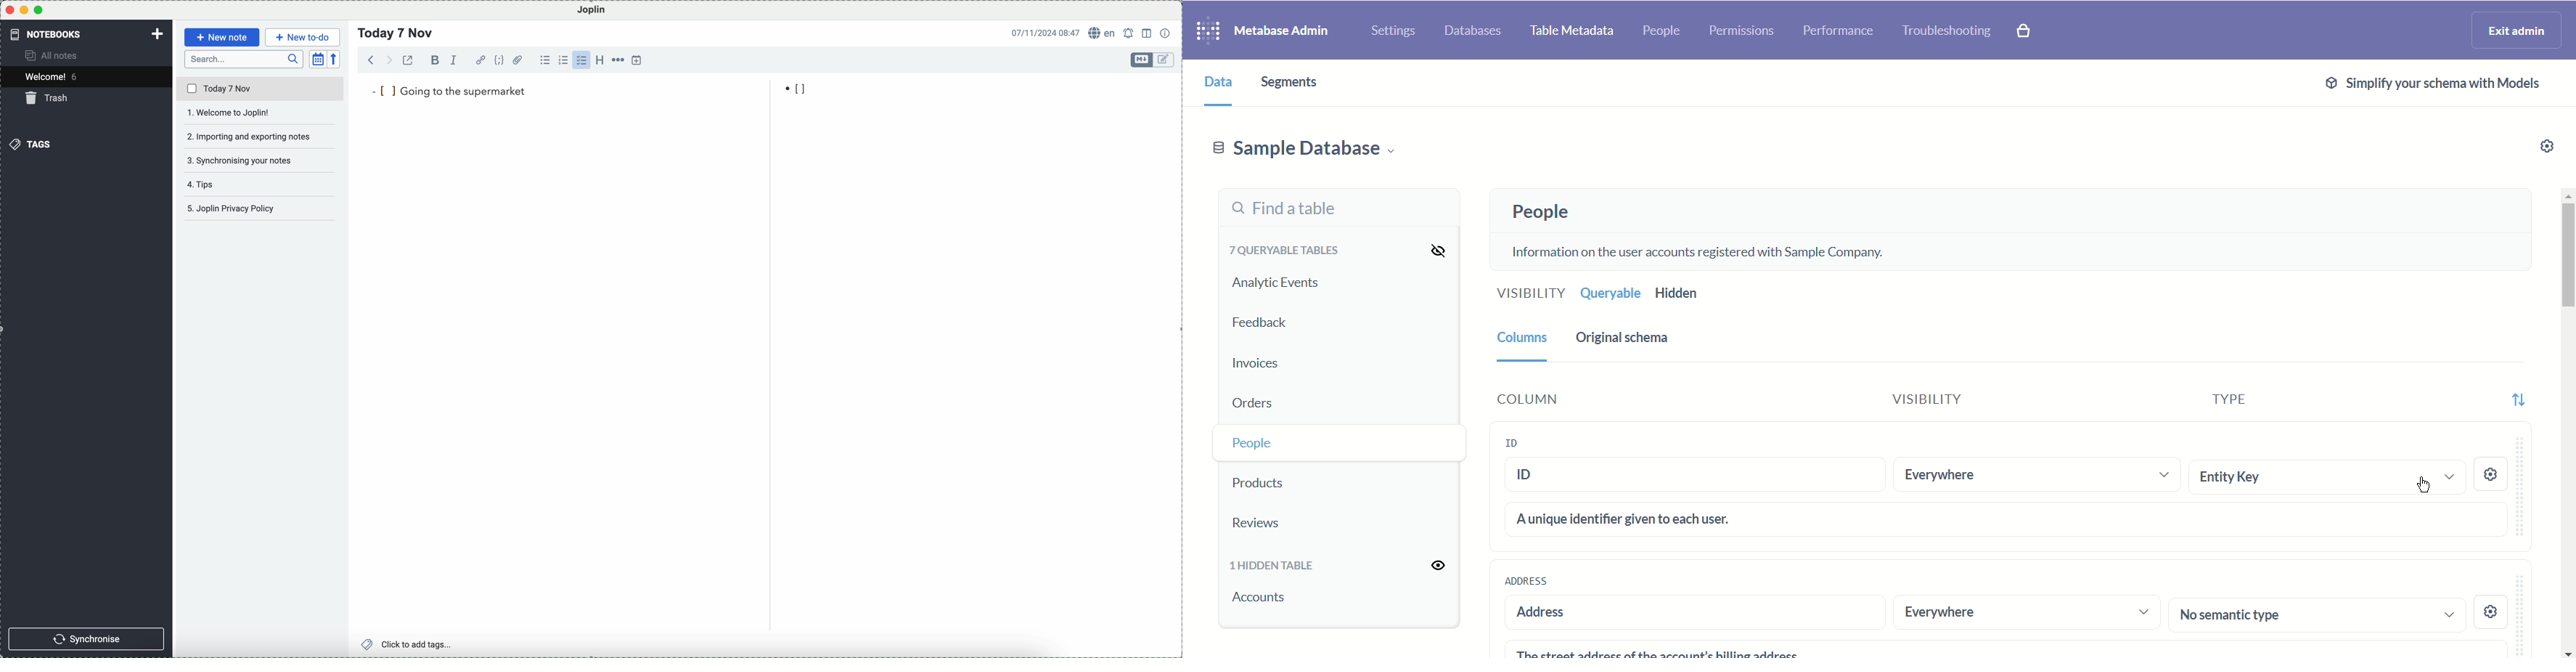 This screenshot has height=672, width=2576. I want to click on maximize, so click(39, 10).